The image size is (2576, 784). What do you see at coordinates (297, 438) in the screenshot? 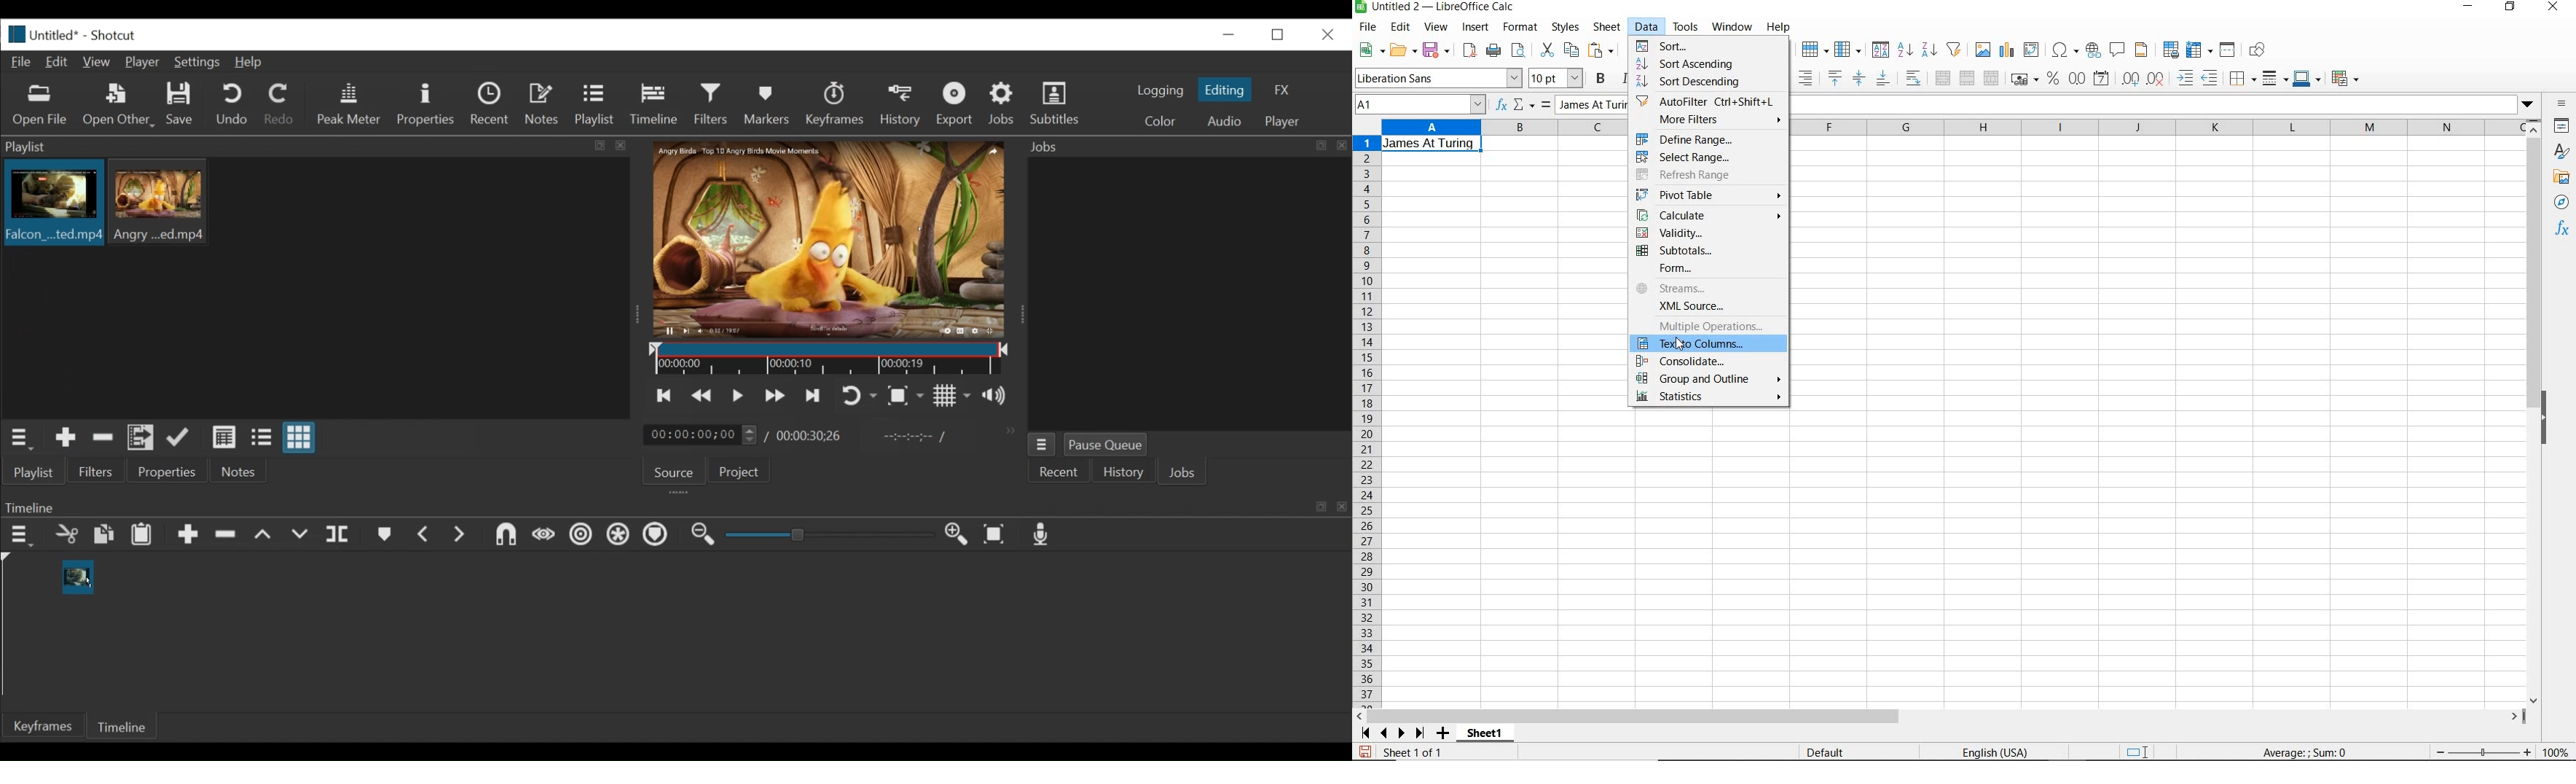
I see `view as icons` at bounding box center [297, 438].